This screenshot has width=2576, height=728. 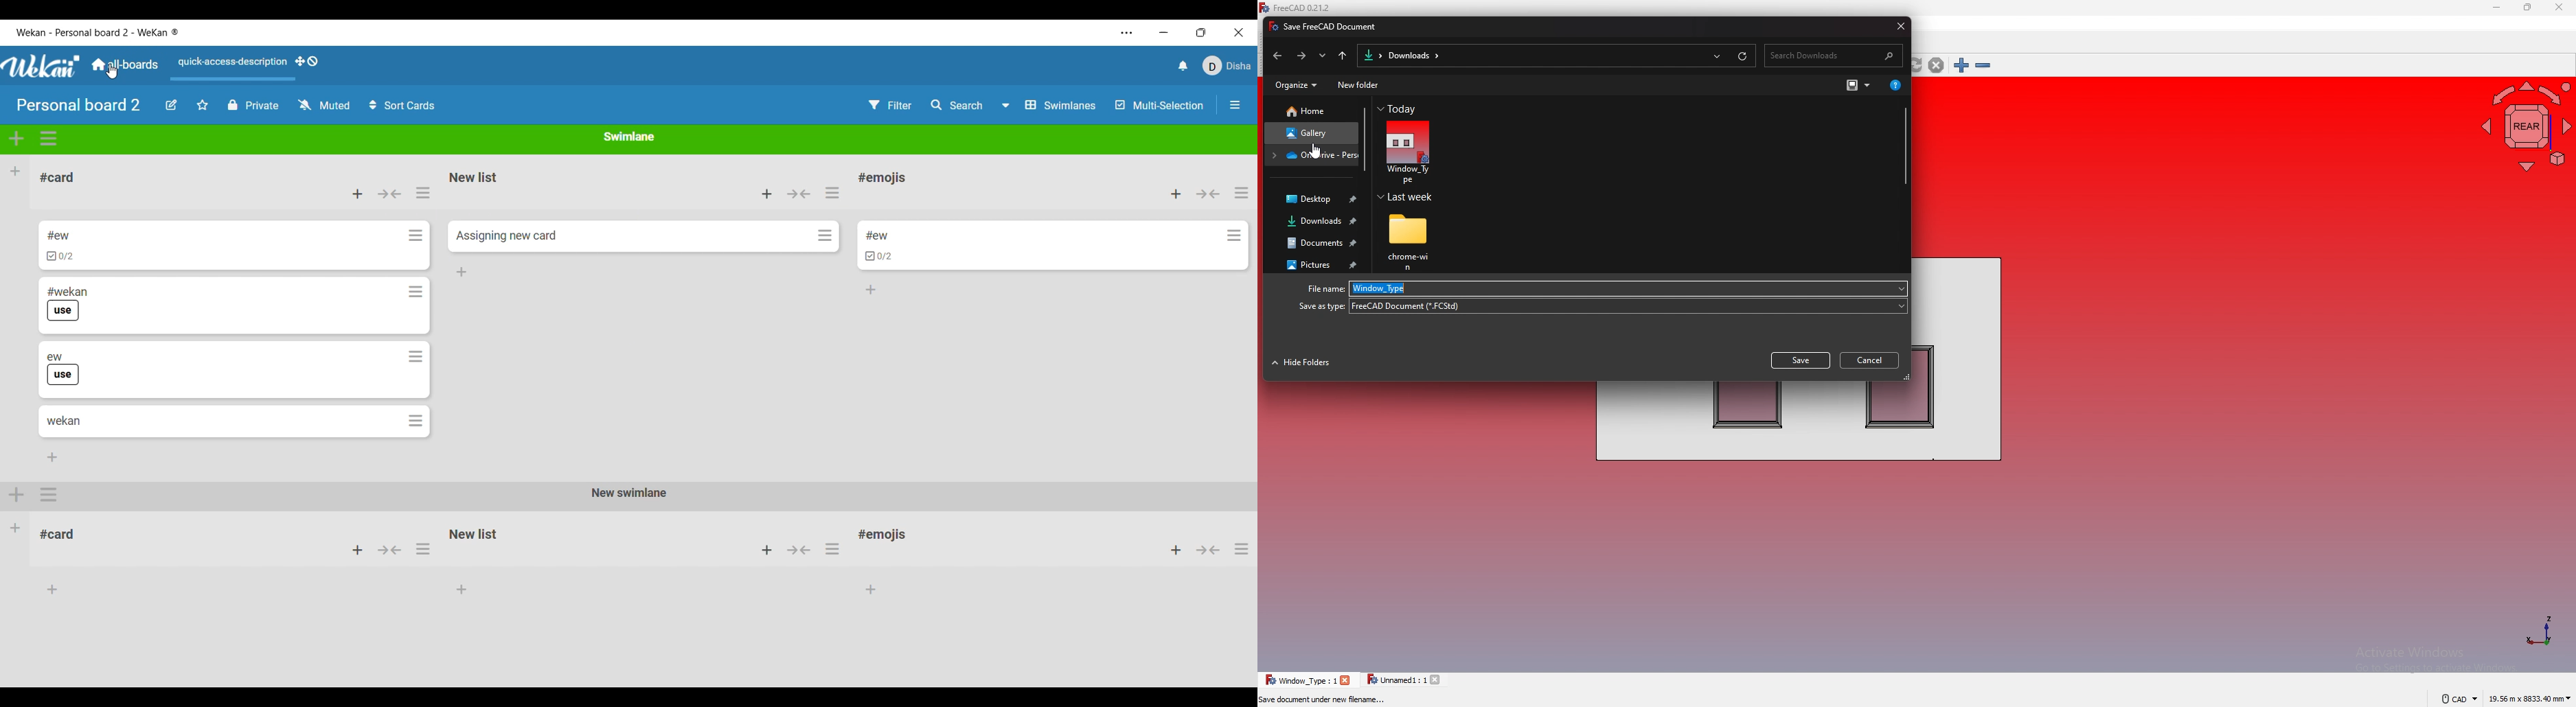 What do you see at coordinates (956, 105) in the screenshot?
I see `Search` at bounding box center [956, 105].